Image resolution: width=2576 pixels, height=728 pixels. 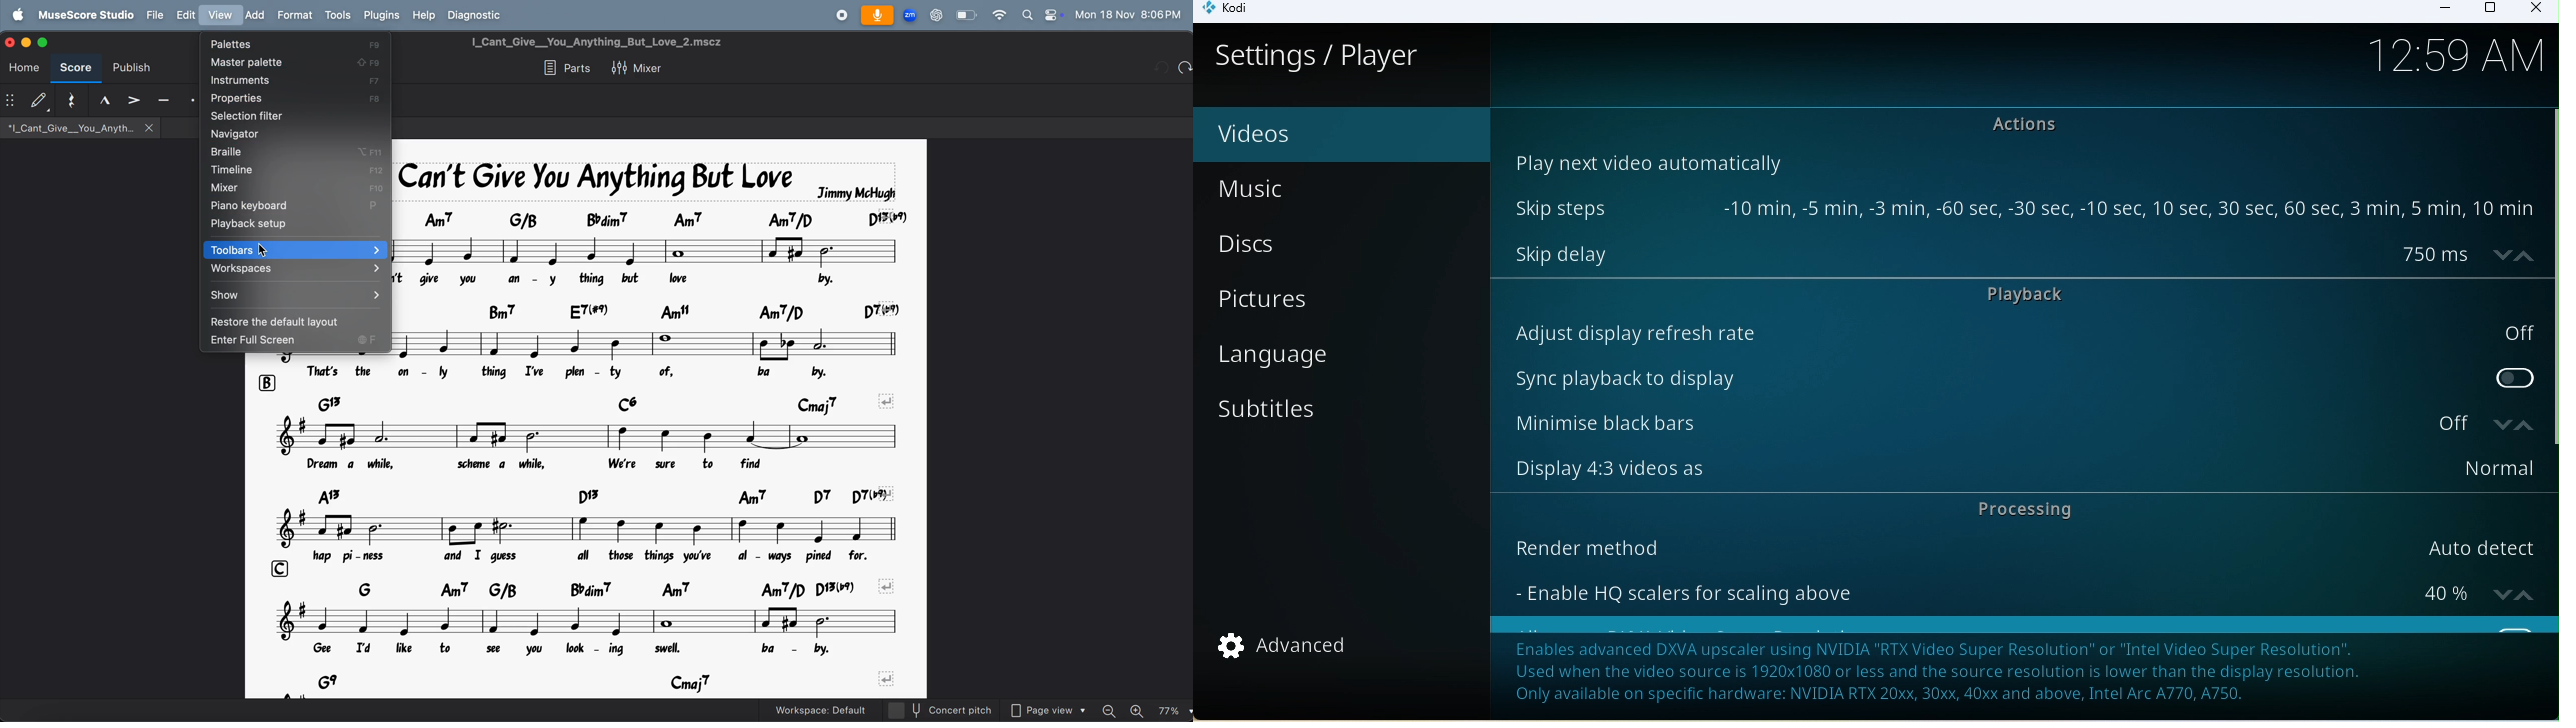 I want to click on apple menu, so click(x=15, y=15).